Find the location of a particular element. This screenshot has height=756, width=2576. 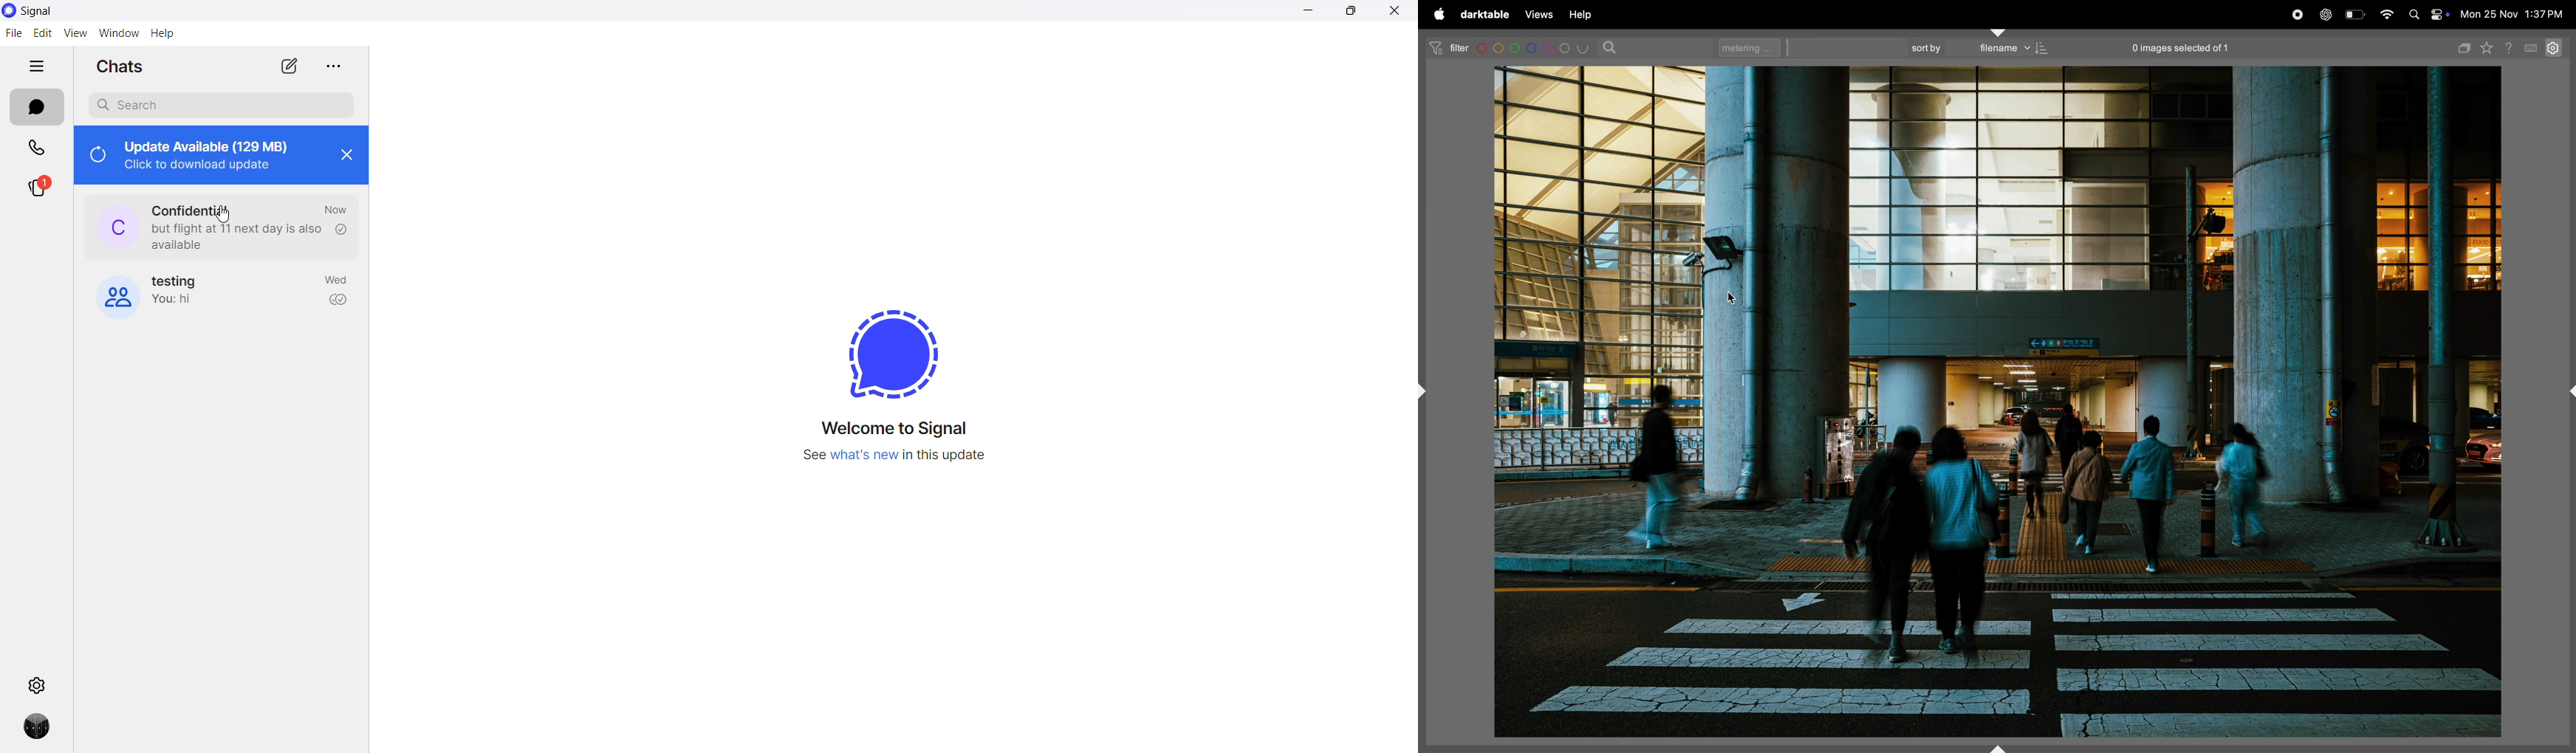

contact name is located at coordinates (196, 206).